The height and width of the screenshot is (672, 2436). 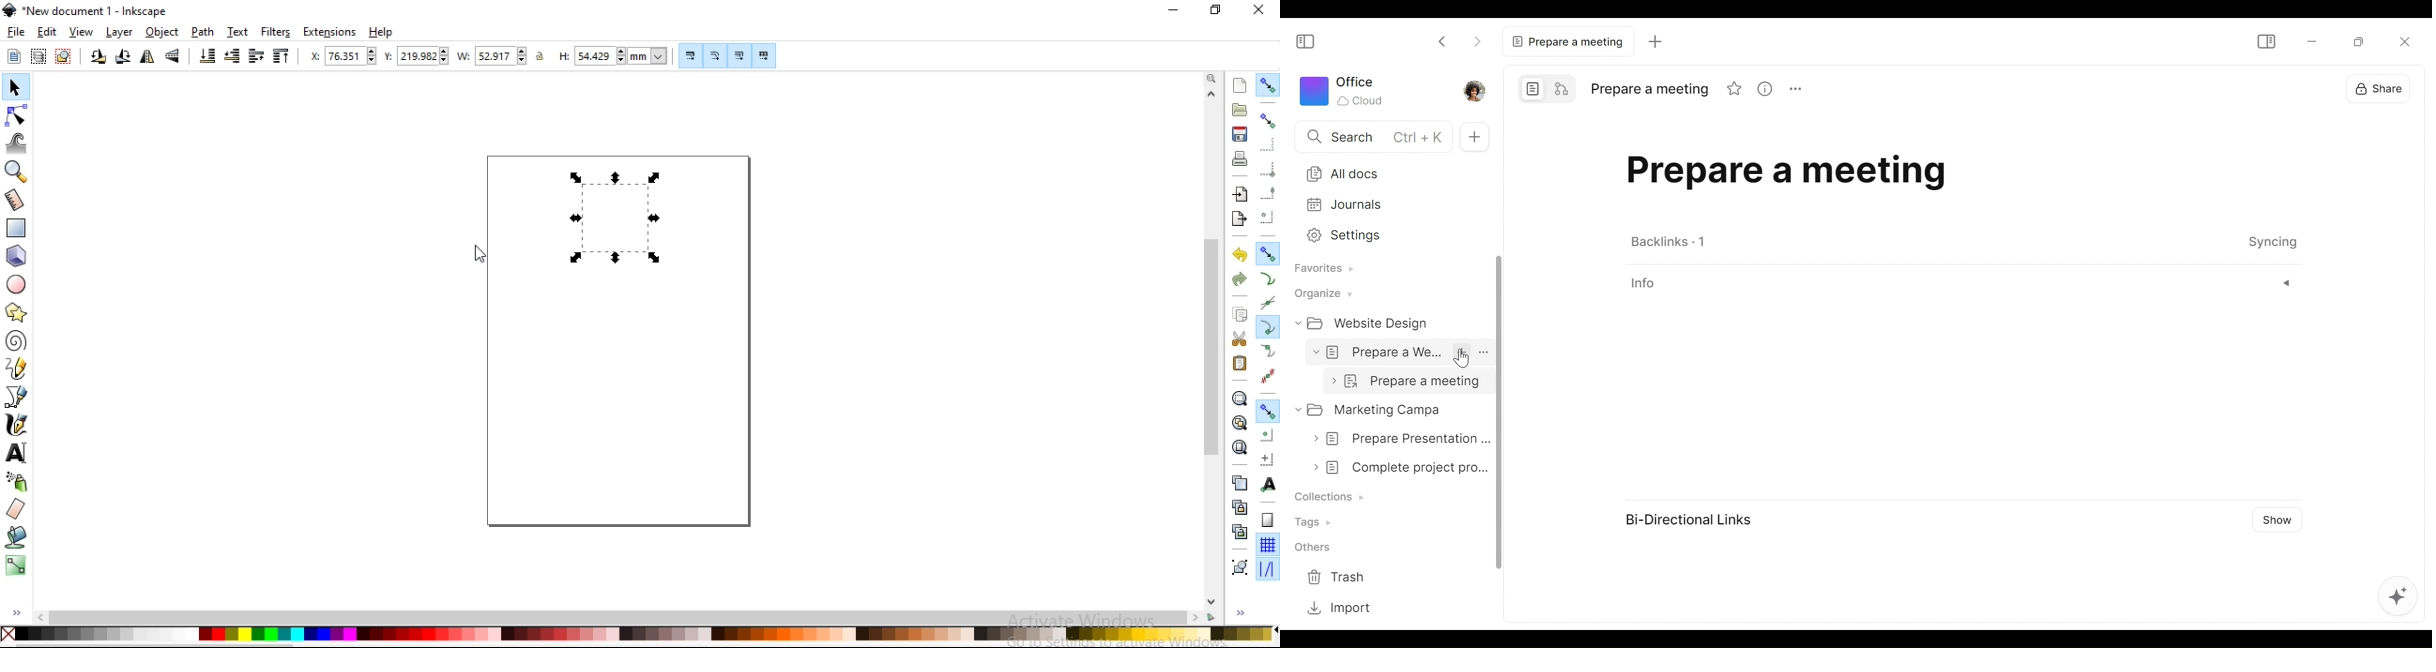 I want to click on snap midpoints of bounding box edges, so click(x=1268, y=194).